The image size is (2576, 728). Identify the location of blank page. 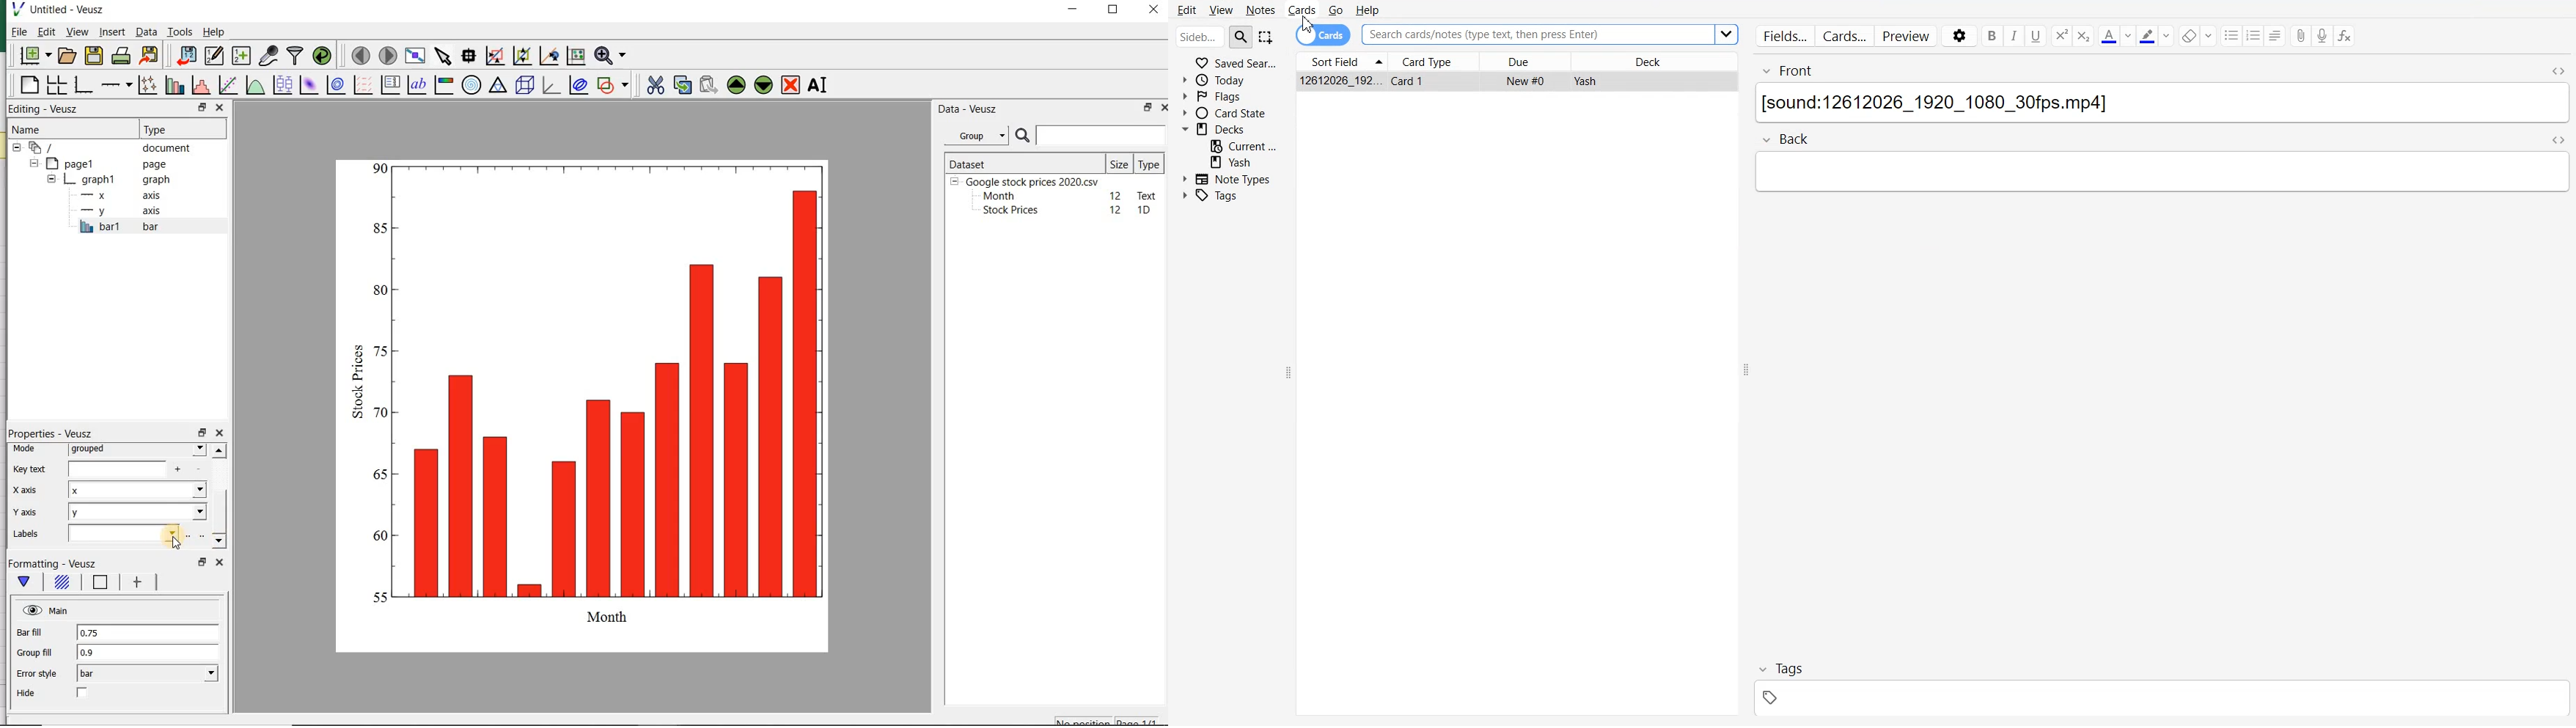
(29, 87).